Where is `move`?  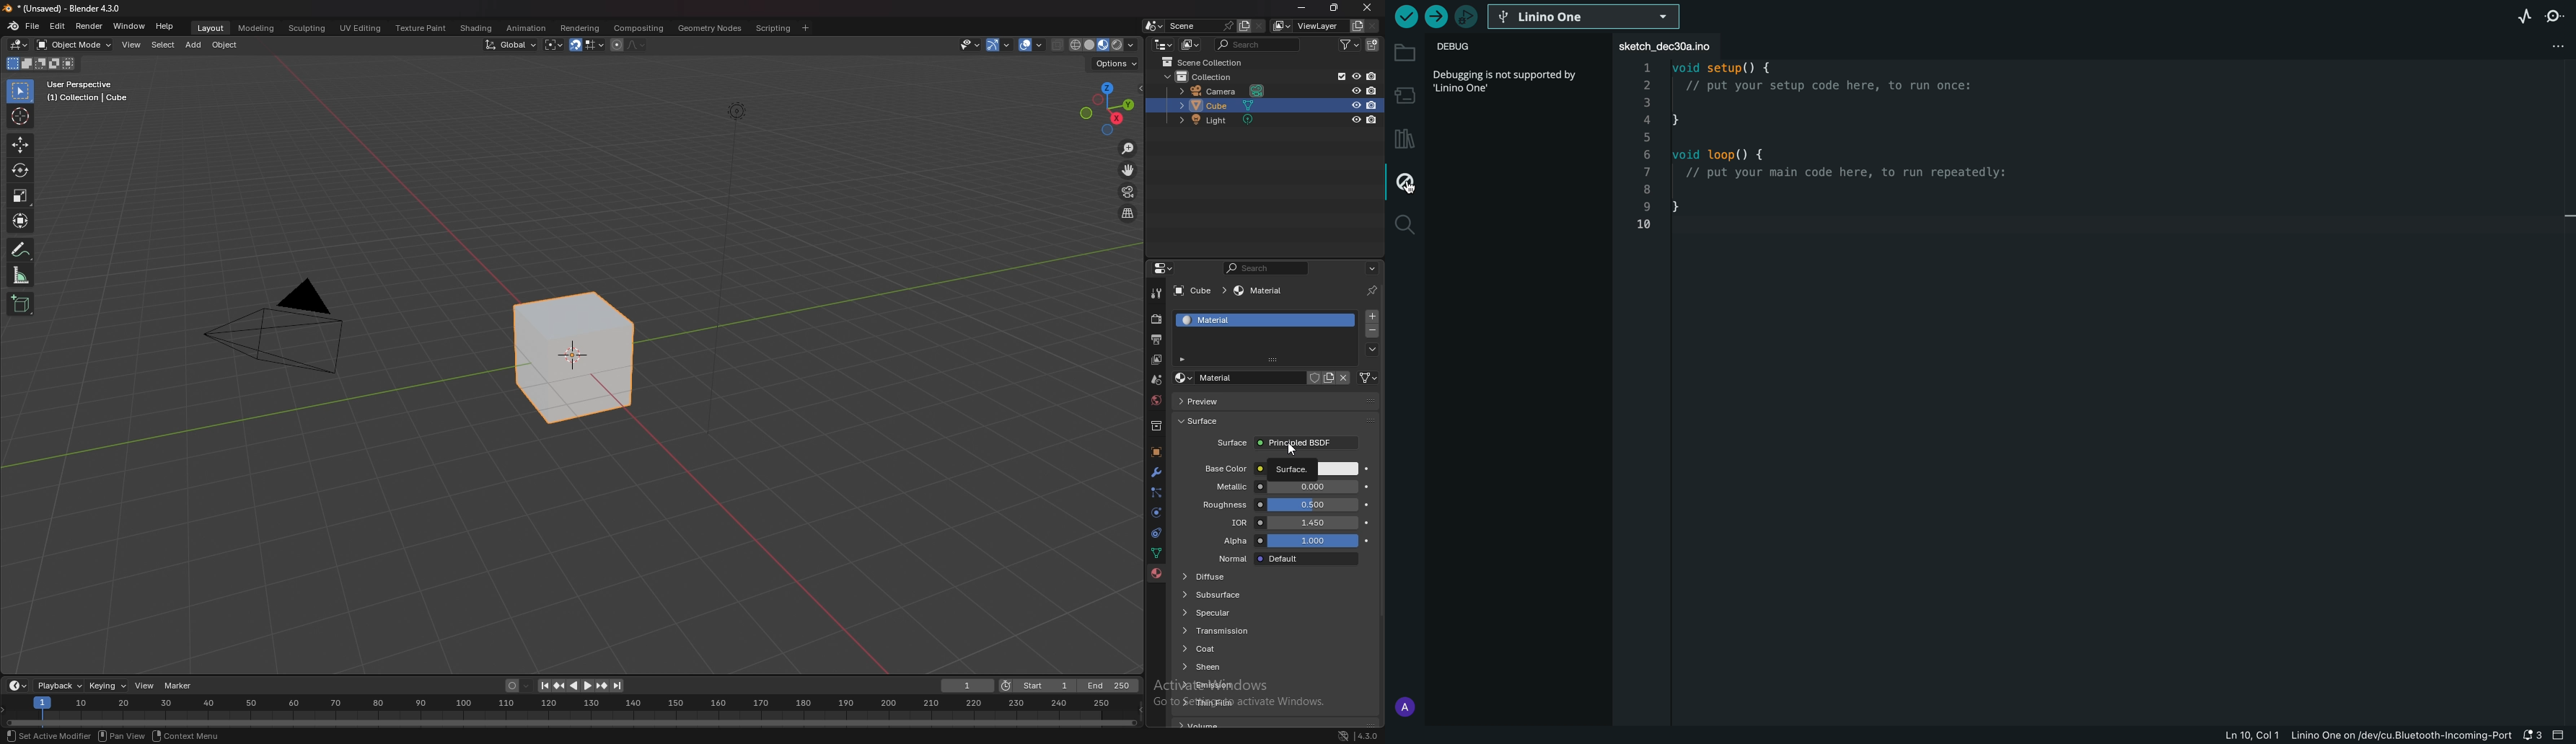
move is located at coordinates (19, 146).